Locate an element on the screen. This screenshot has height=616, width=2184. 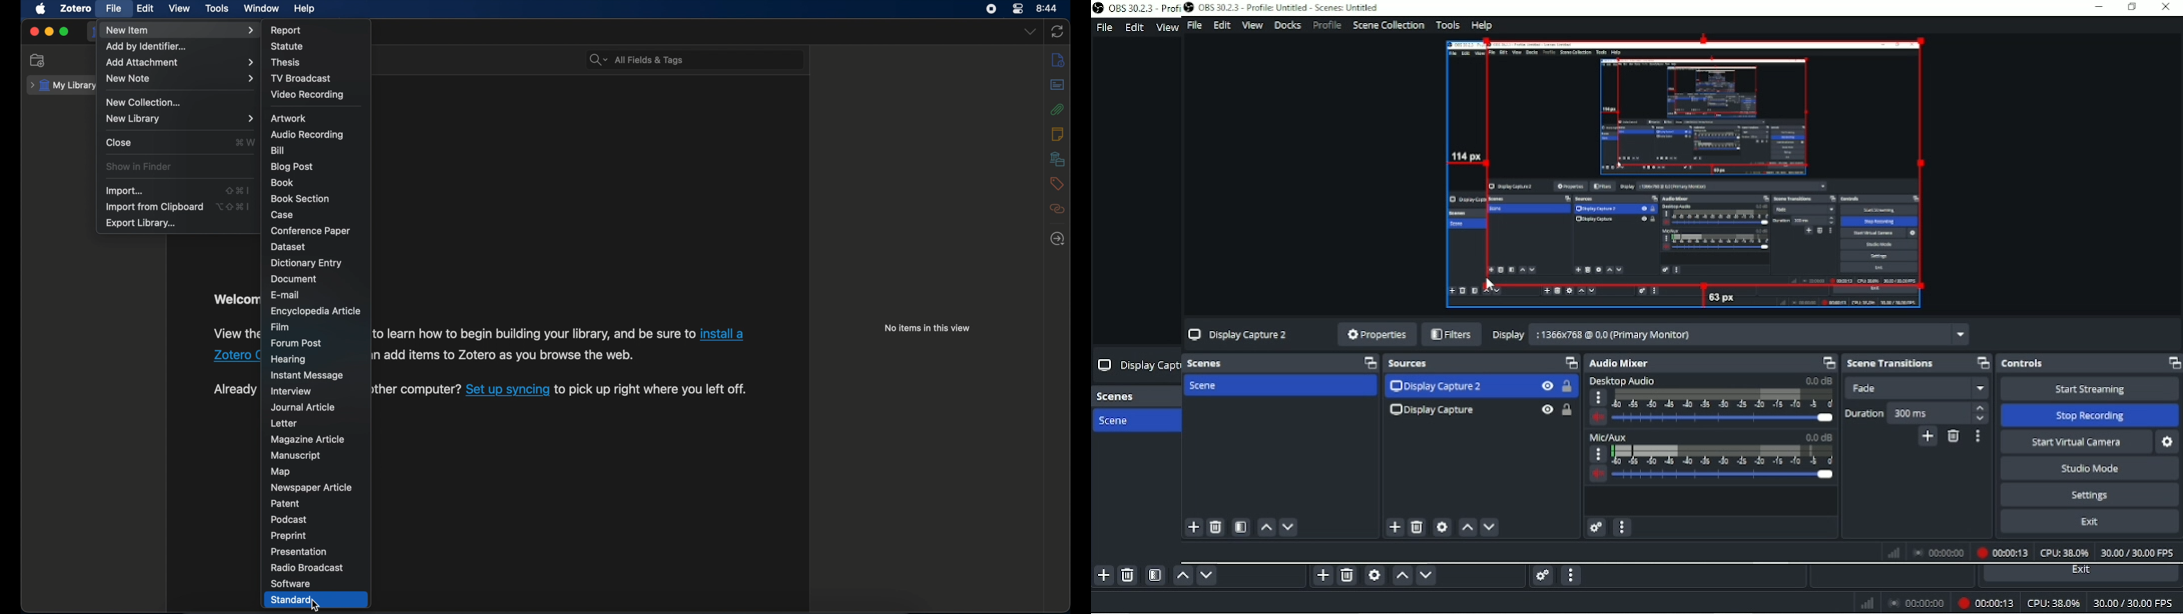
30.00/30.00 FPS is located at coordinates (2135, 552).